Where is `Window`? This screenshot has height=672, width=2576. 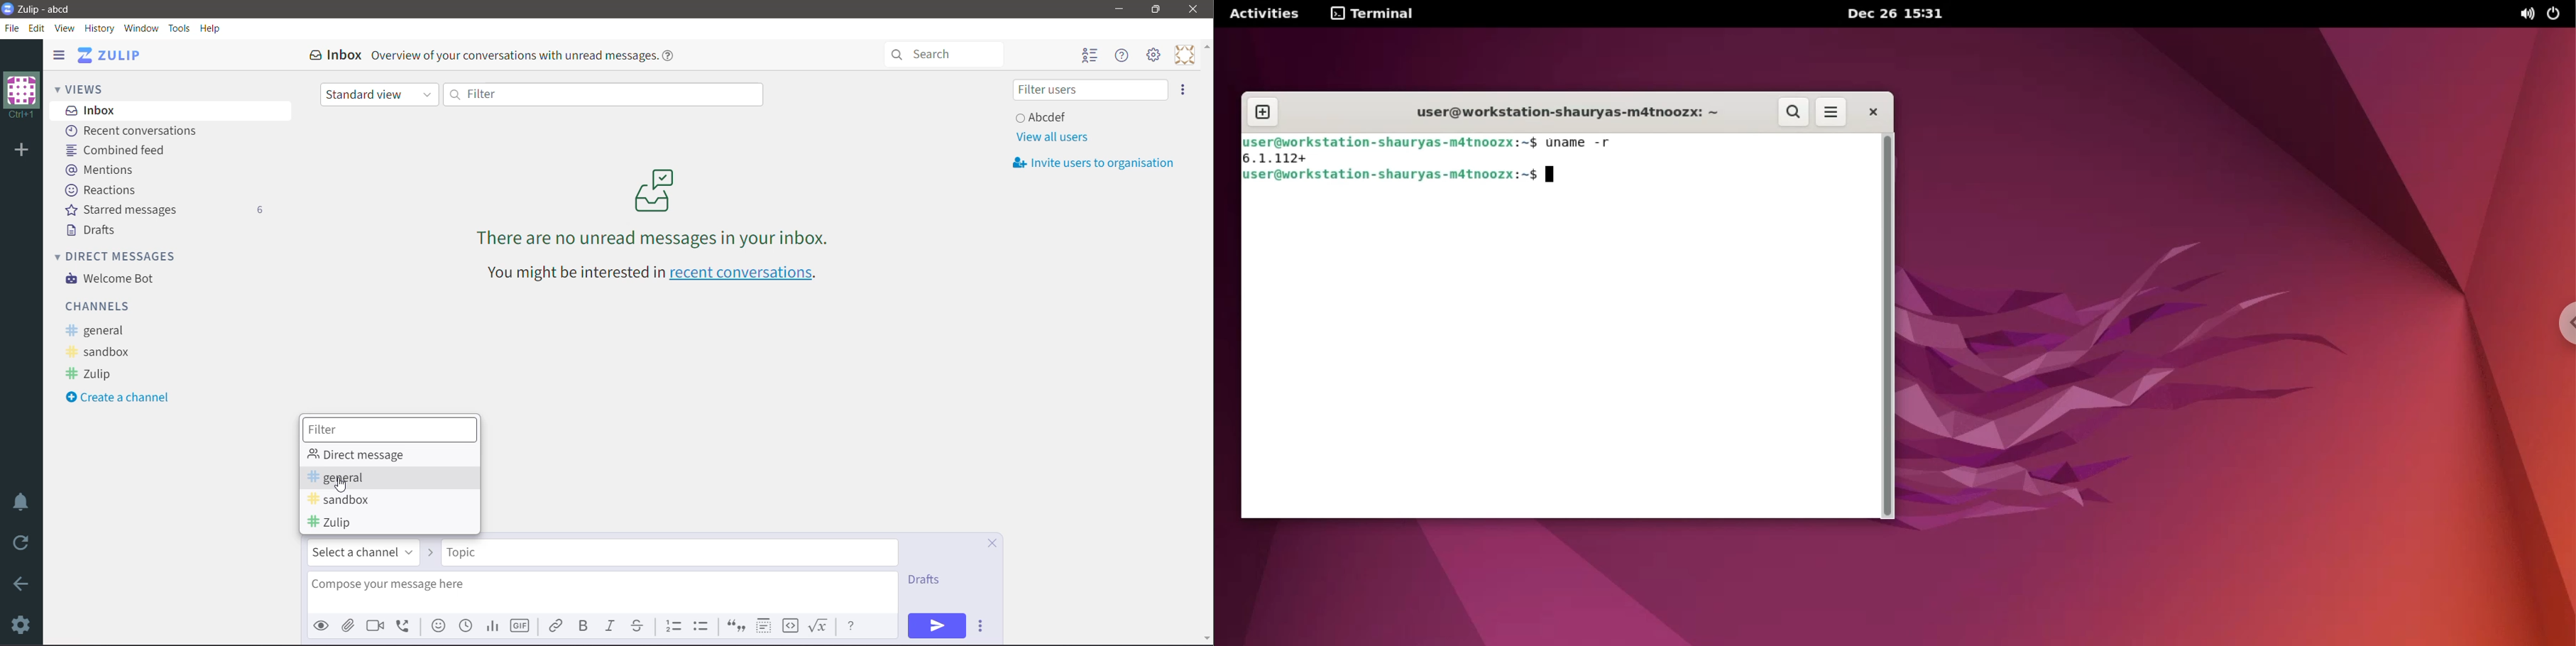
Window is located at coordinates (141, 28).